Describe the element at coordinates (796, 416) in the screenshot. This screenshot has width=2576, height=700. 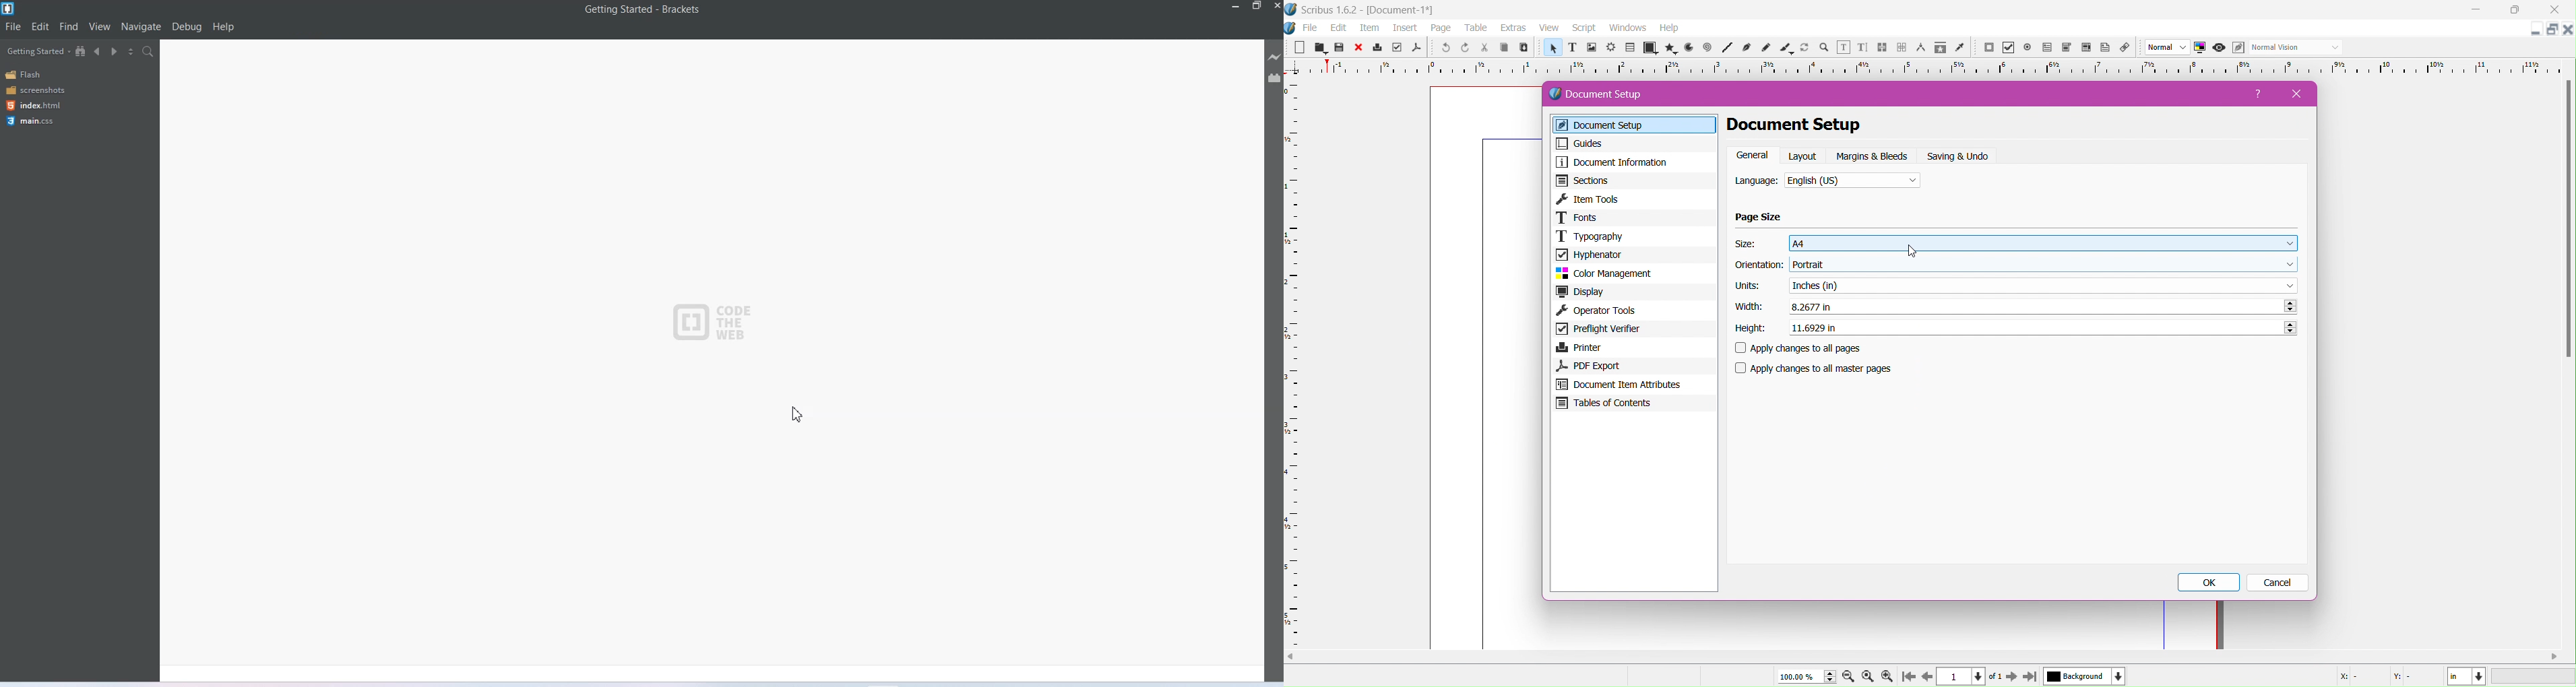
I see `Cursor` at that location.